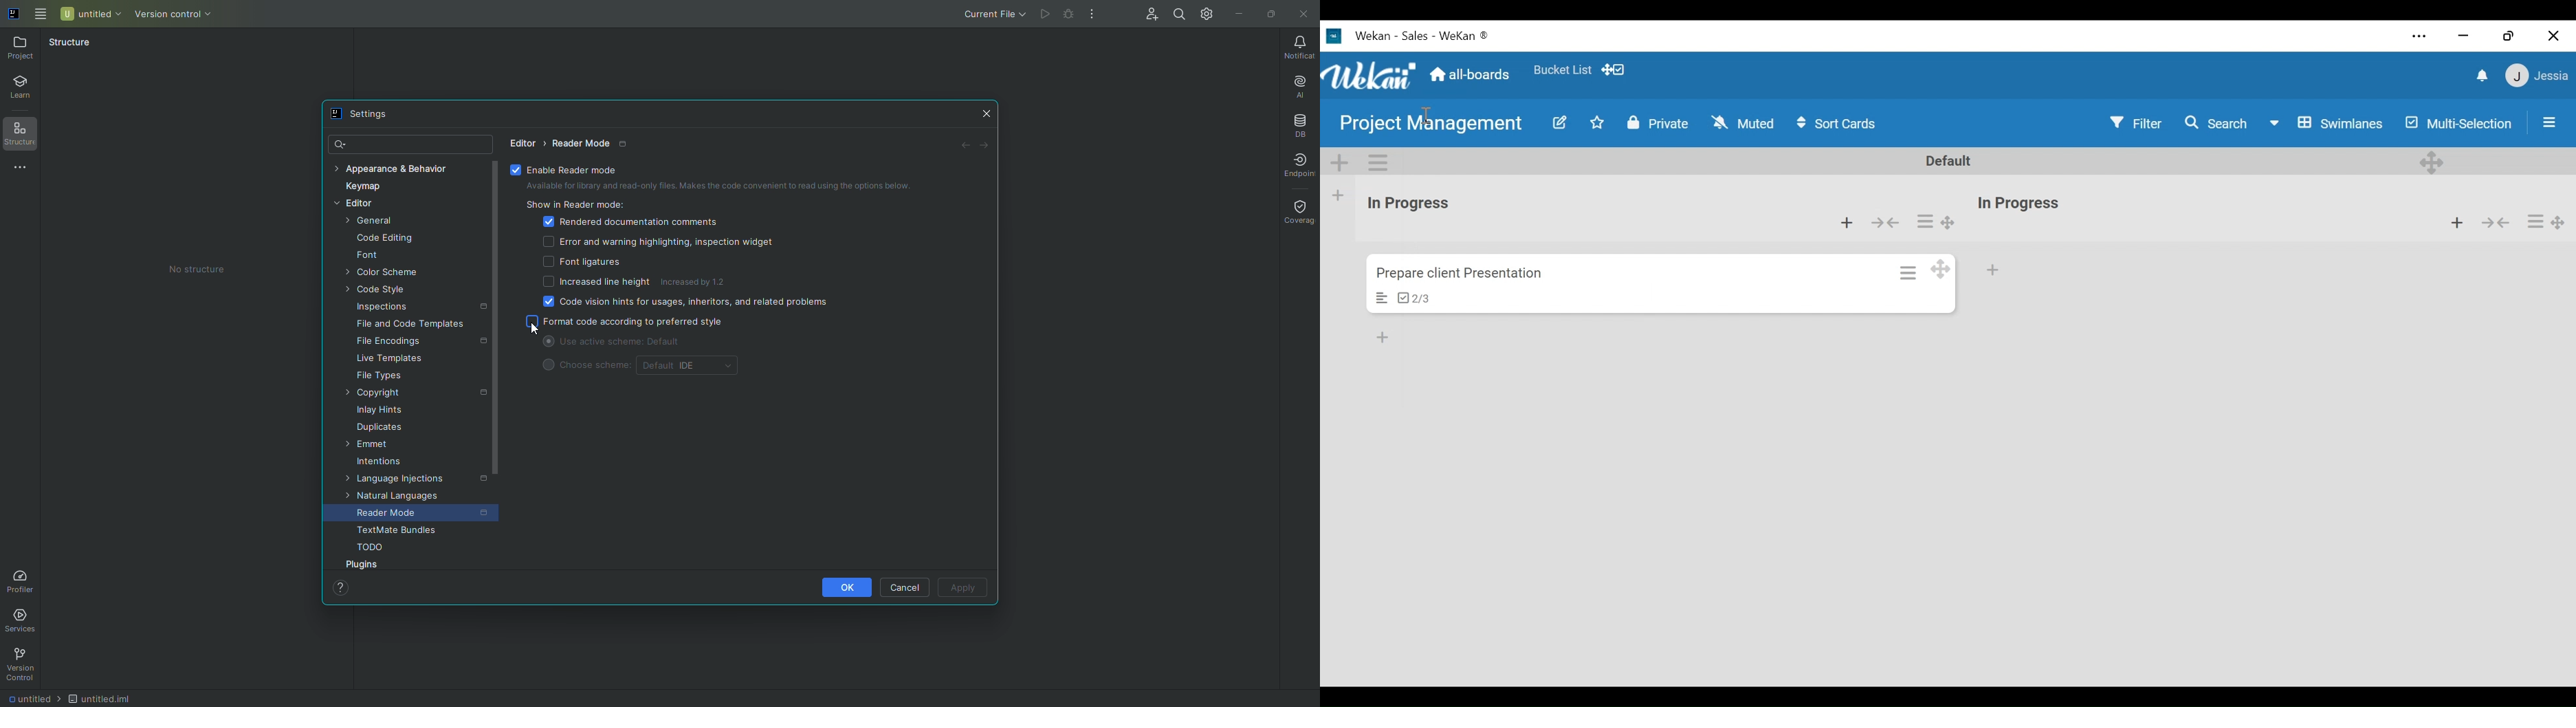  What do you see at coordinates (1660, 125) in the screenshot?
I see `Private` at bounding box center [1660, 125].